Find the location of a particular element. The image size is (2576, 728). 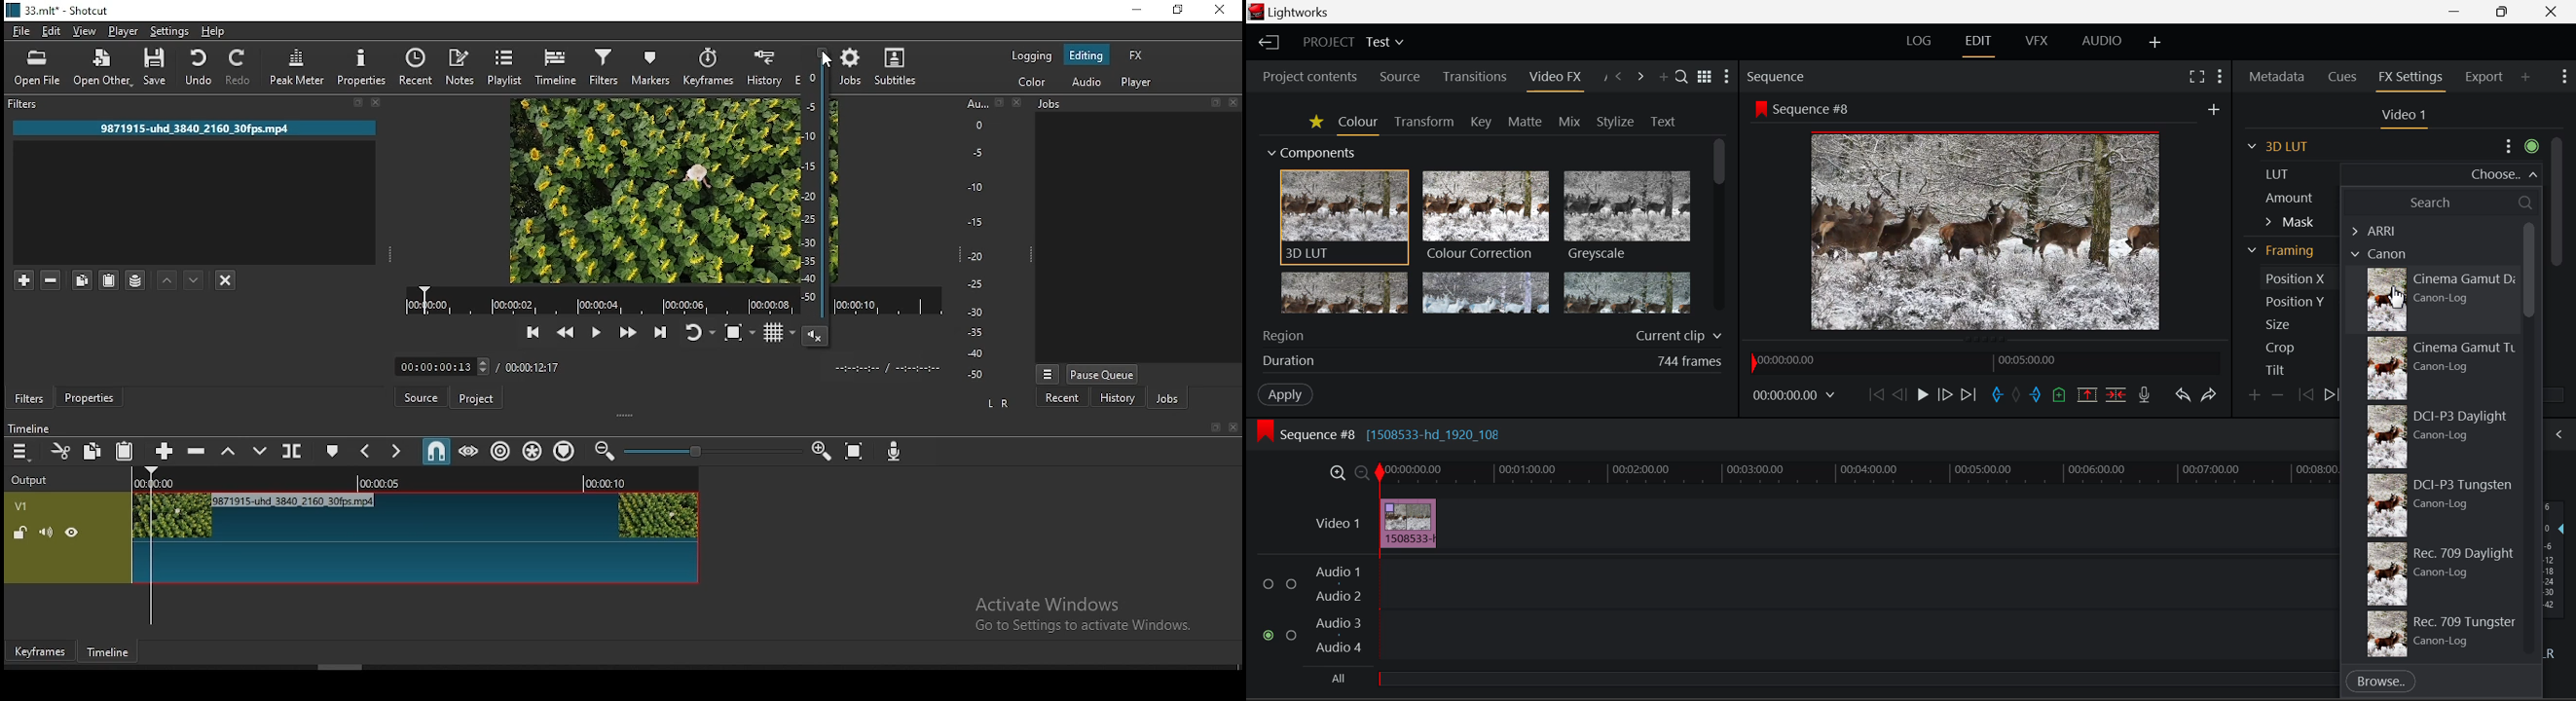

Play is located at coordinates (1921, 395).